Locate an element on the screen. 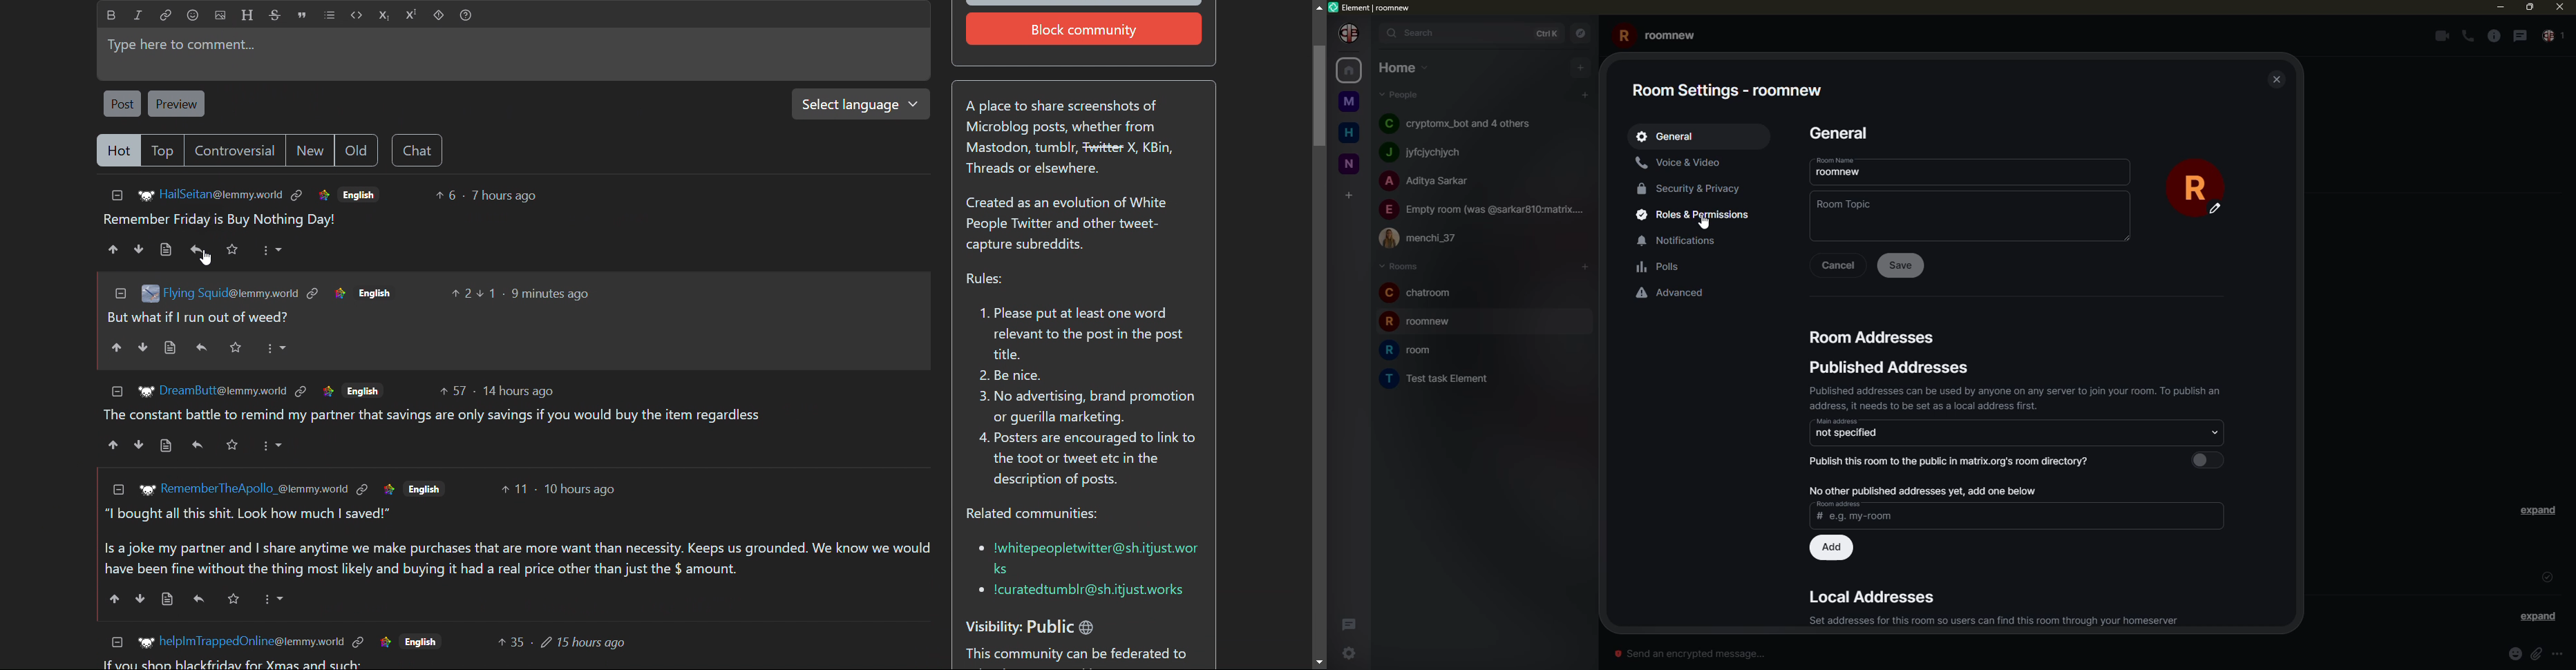  Favorite is located at coordinates (233, 599).